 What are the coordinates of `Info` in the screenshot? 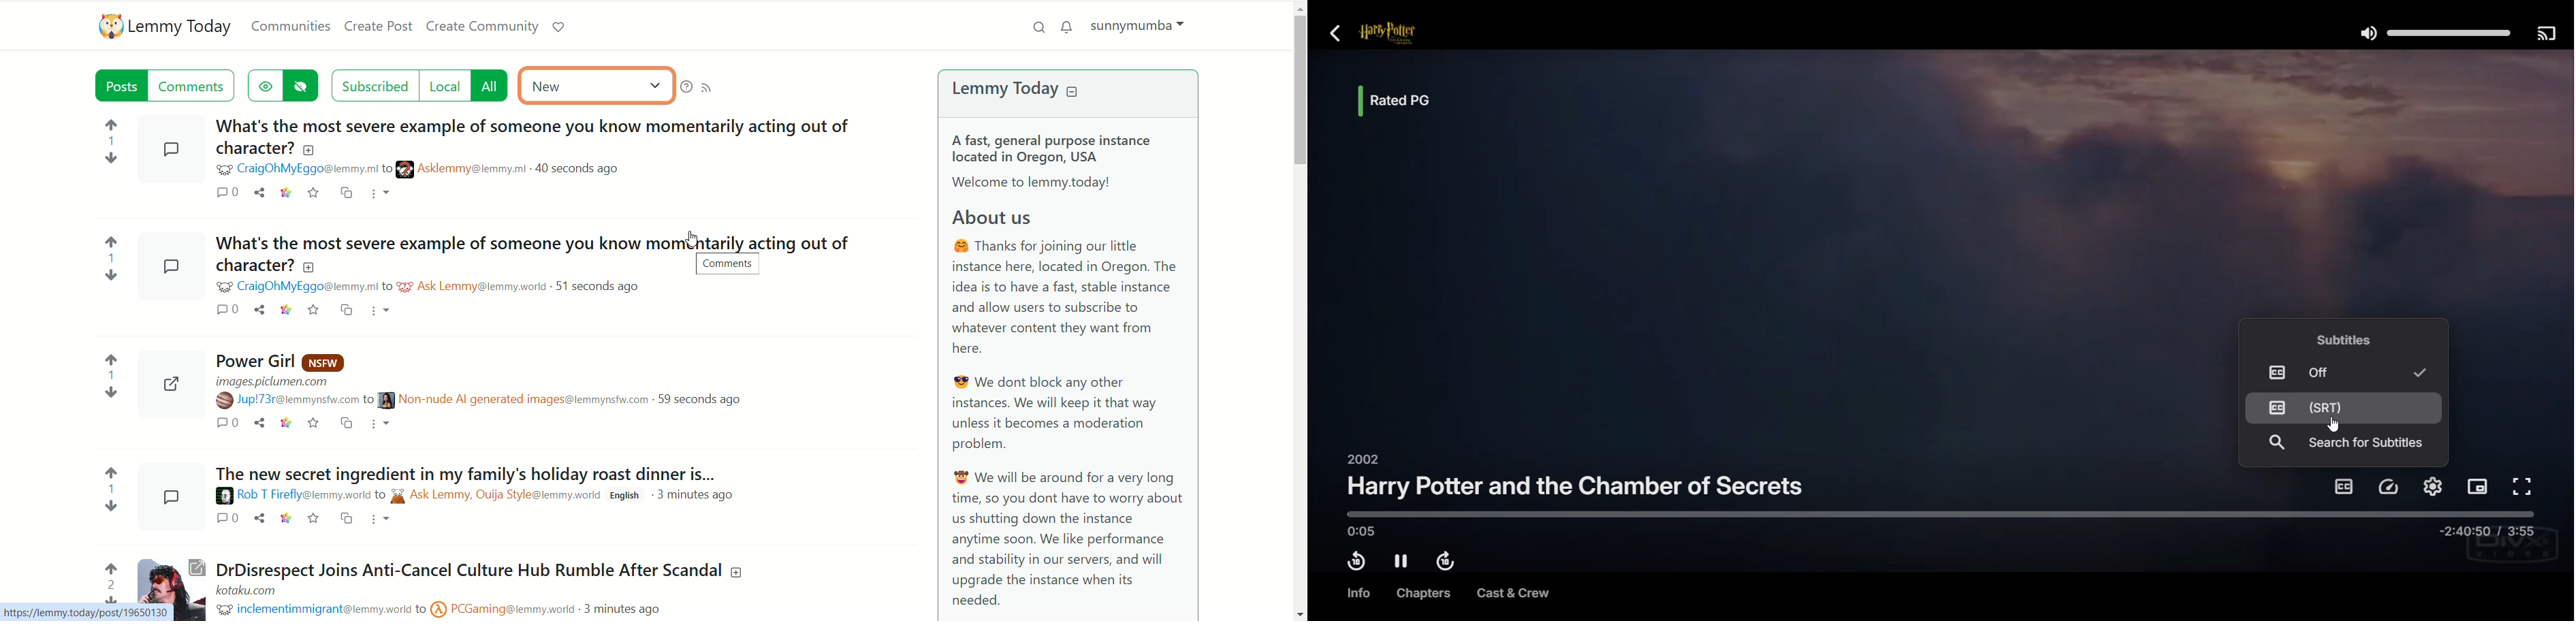 It's located at (1357, 593).